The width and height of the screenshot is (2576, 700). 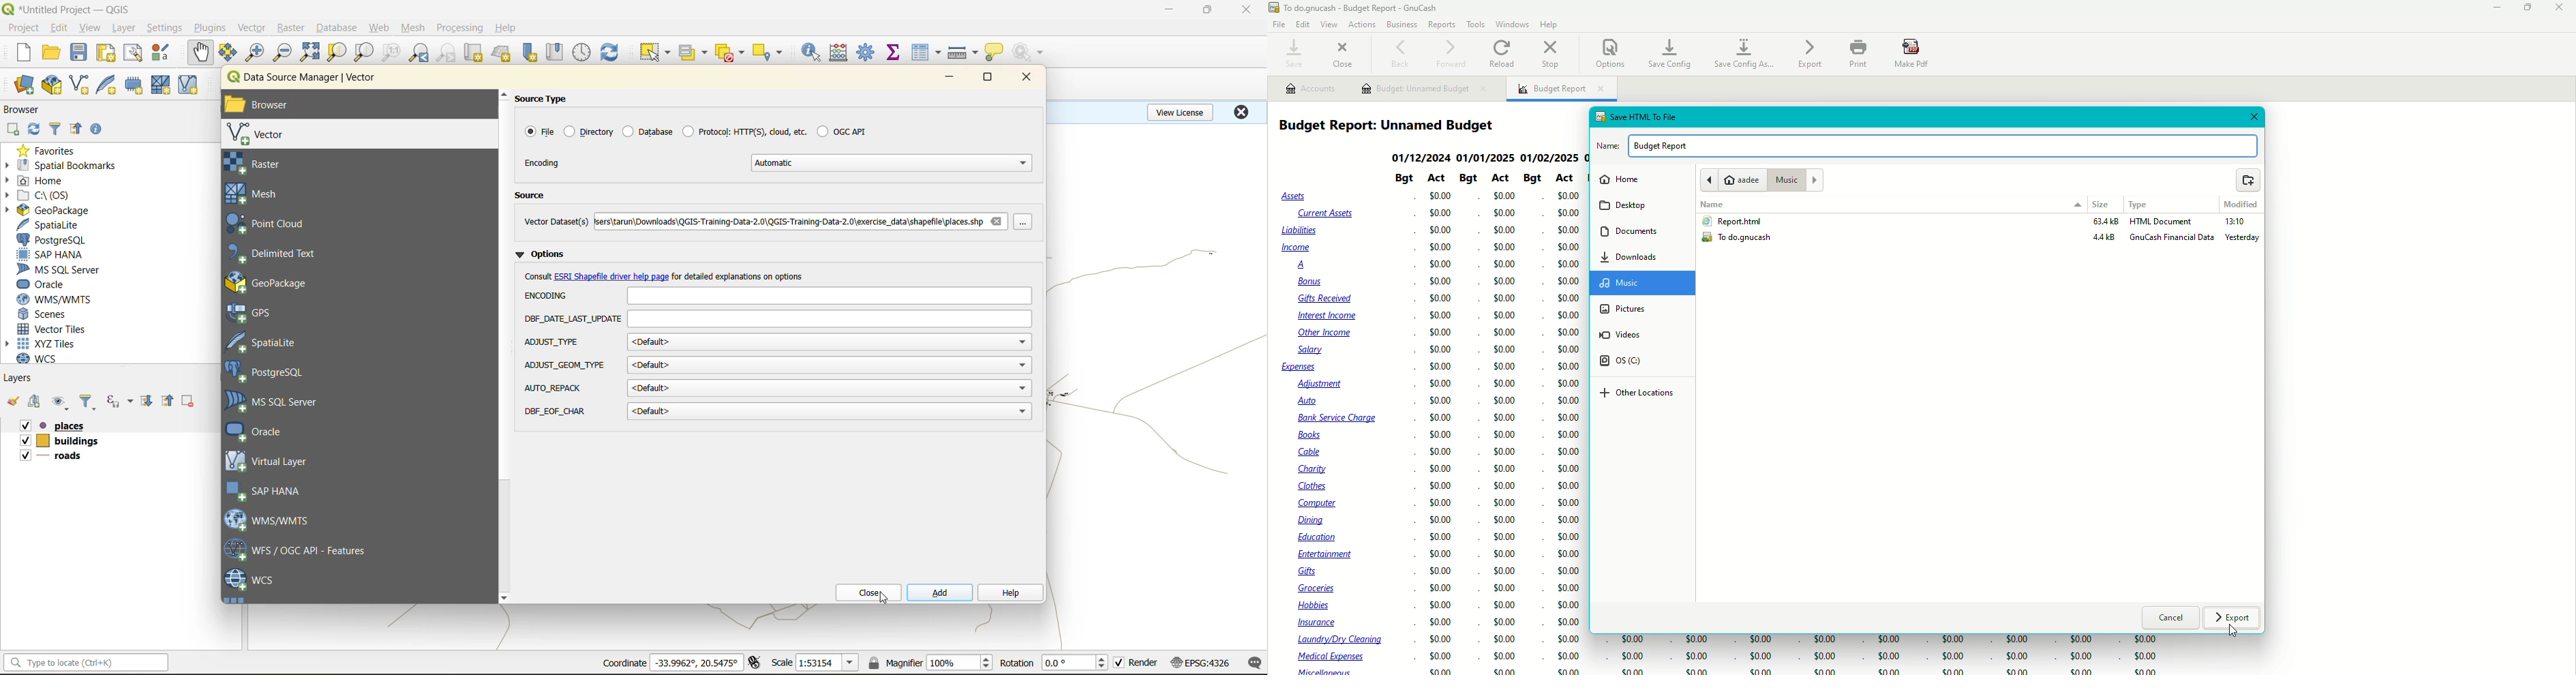 I want to click on spatial bookmarks, so click(x=61, y=166).